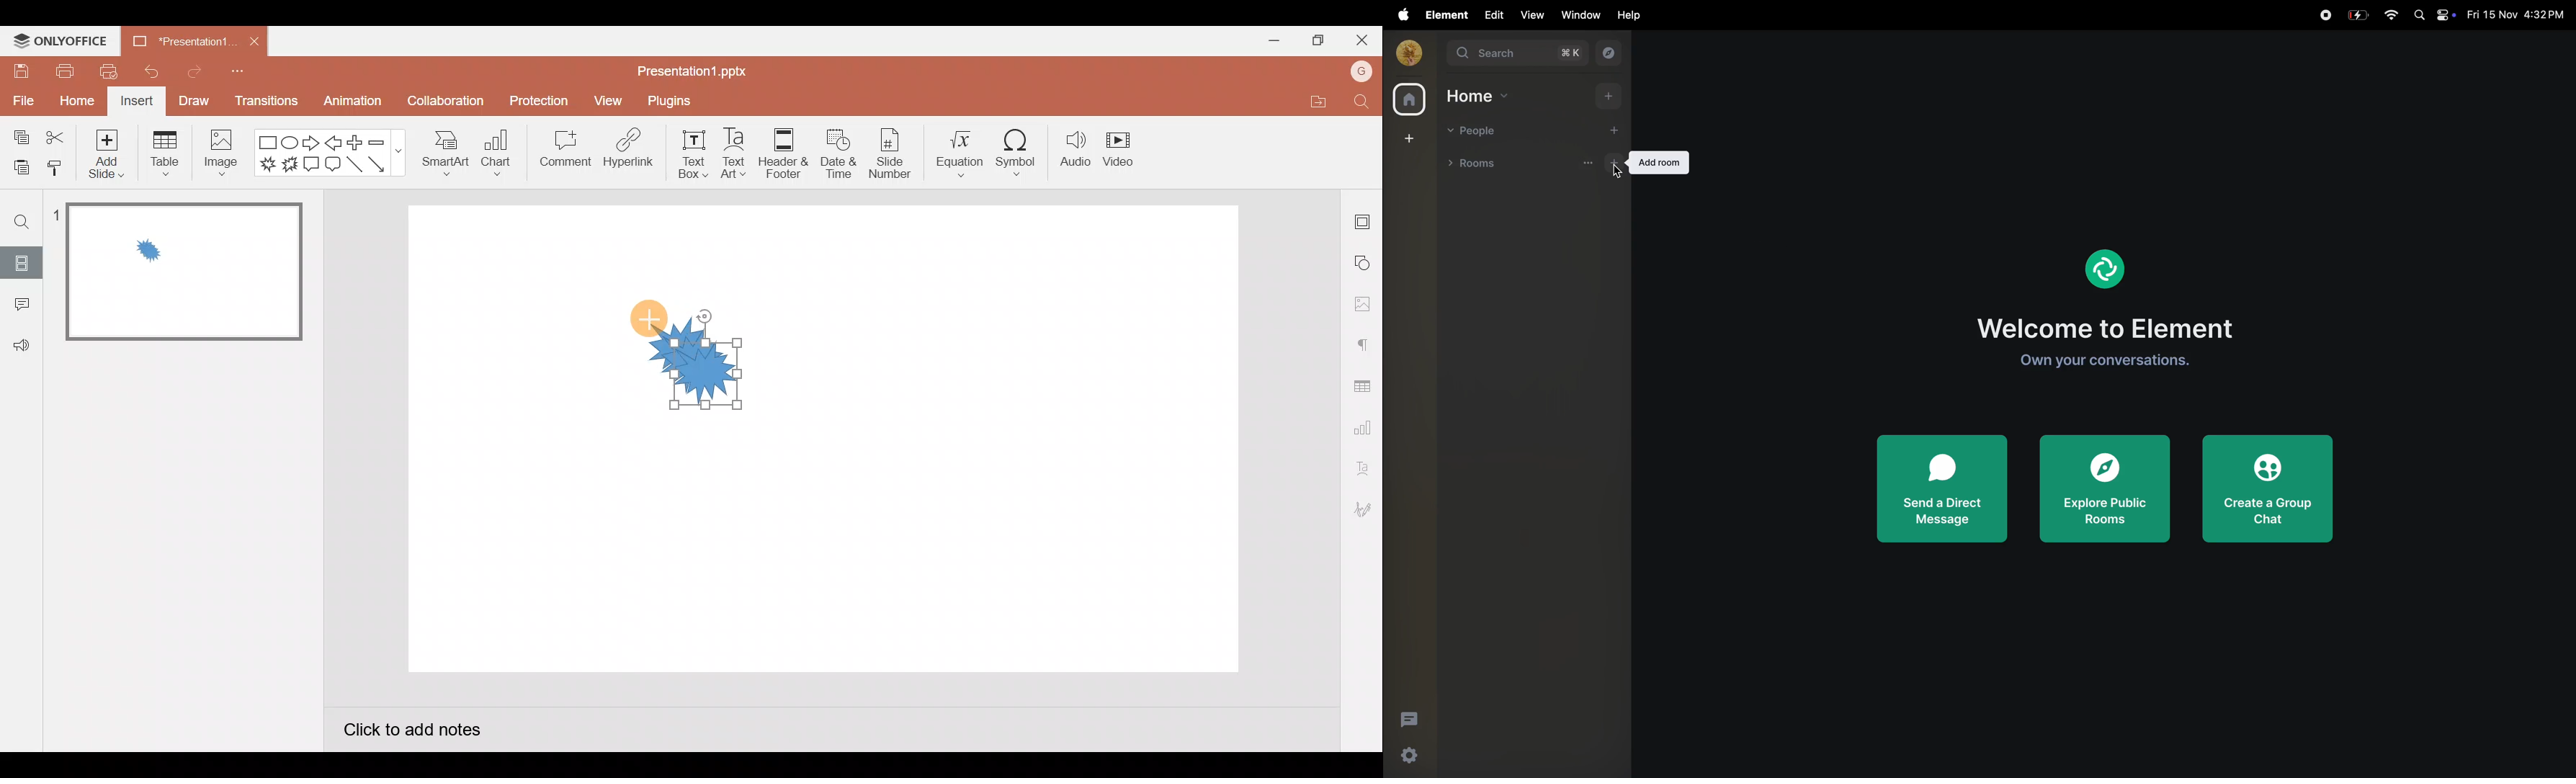 The width and height of the screenshot is (2576, 784). What do you see at coordinates (607, 99) in the screenshot?
I see `View` at bounding box center [607, 99].